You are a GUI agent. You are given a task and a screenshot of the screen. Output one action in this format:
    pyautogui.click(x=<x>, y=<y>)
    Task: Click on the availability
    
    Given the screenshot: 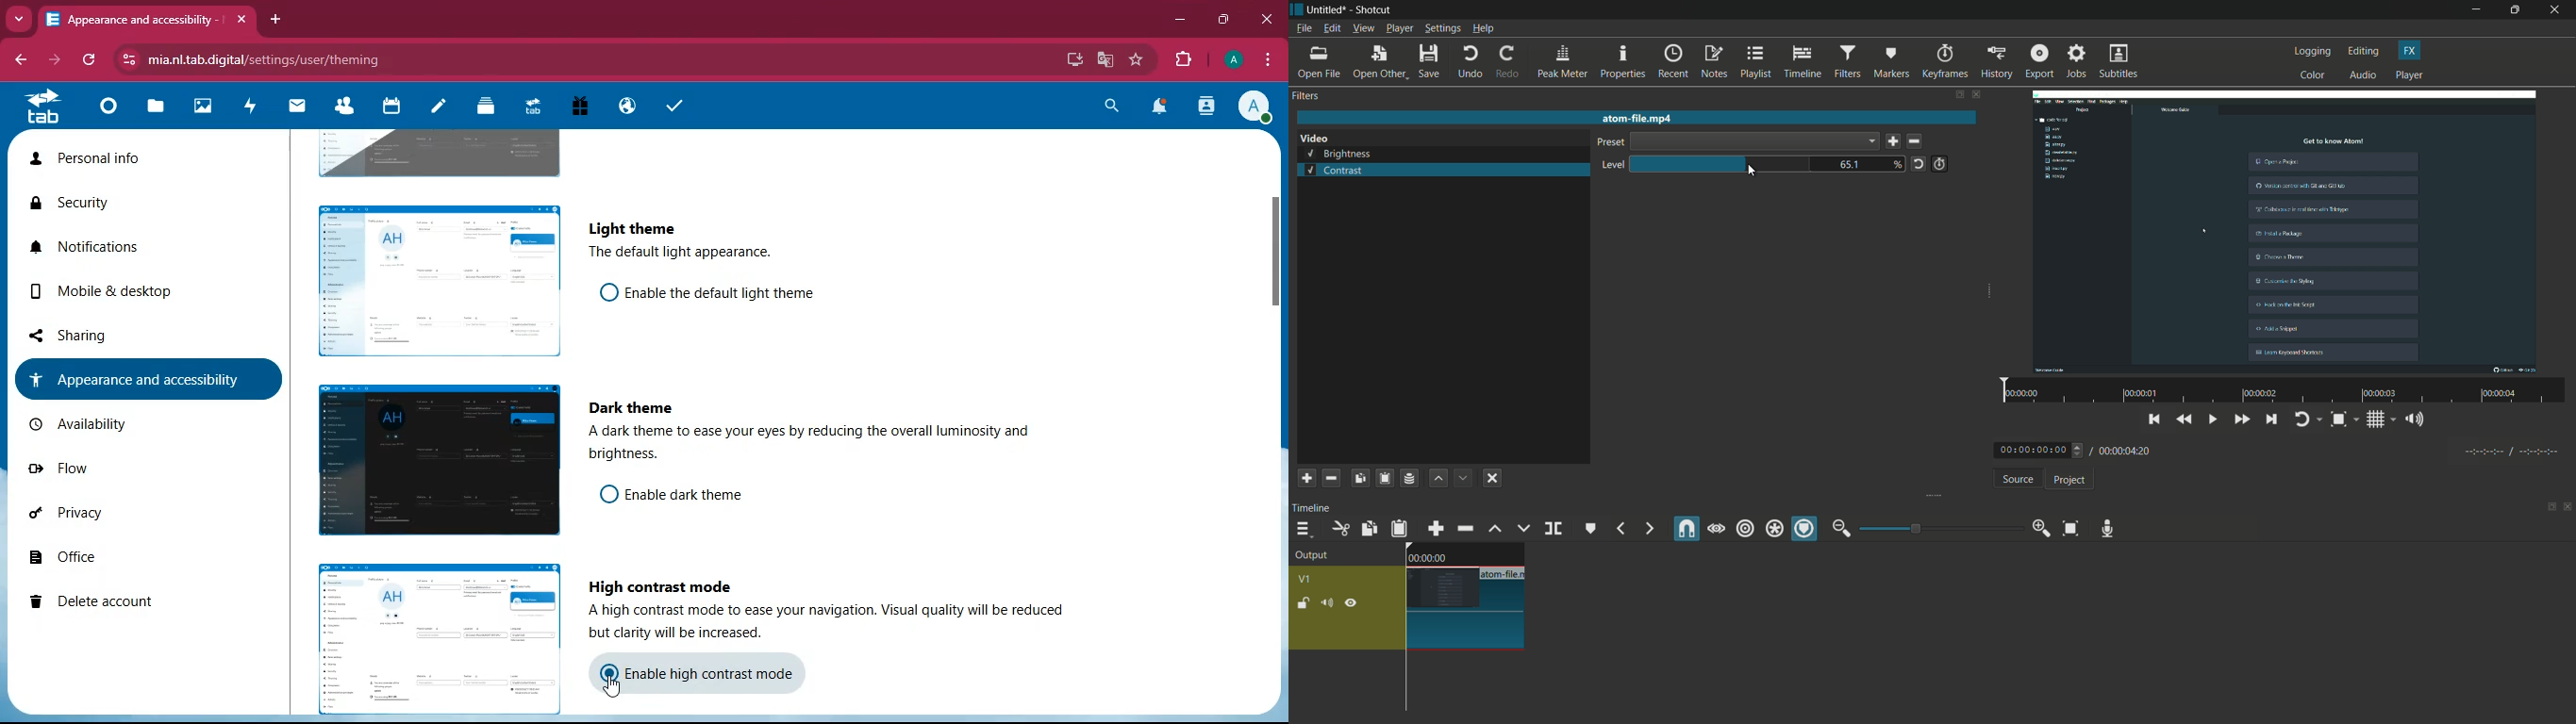 What is the action you would take?
    pyautogui.click(x=127, y=422)
    